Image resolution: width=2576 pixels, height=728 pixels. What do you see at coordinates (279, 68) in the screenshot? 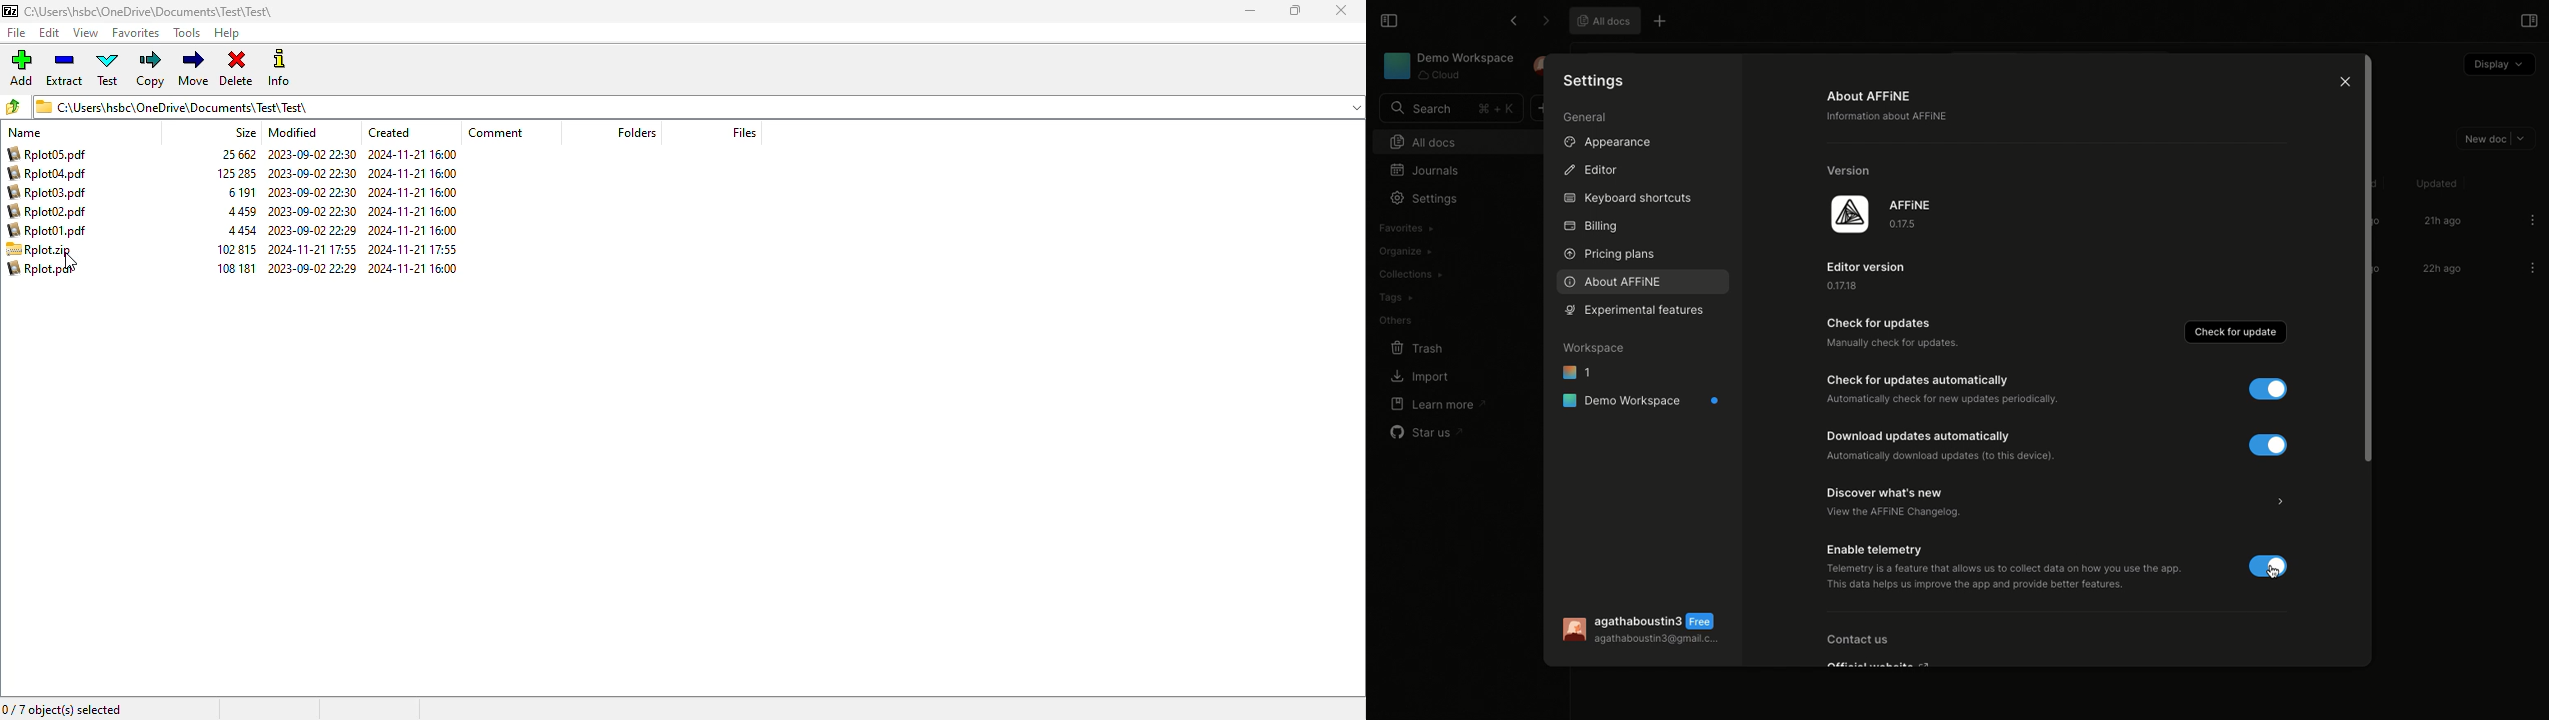
I see `info` at bounding box center [279, 68].